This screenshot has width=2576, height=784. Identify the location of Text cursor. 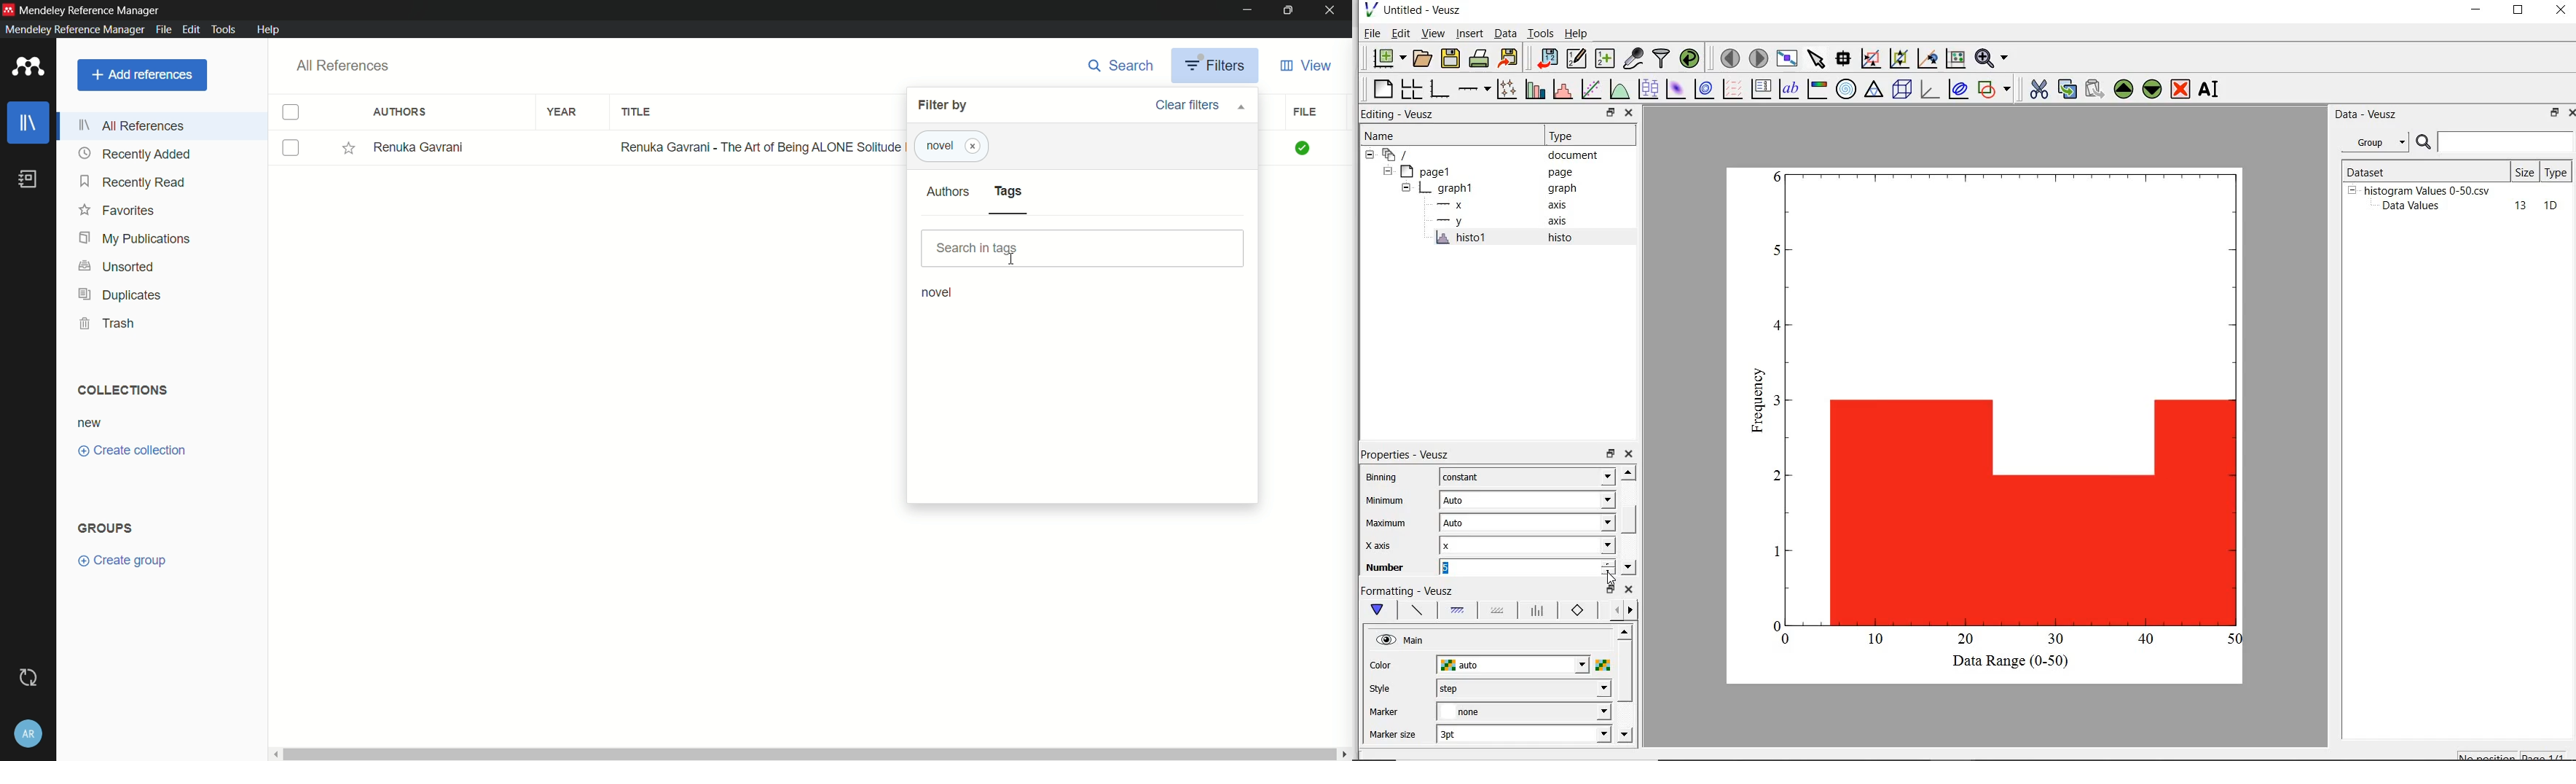
(1011, 258).